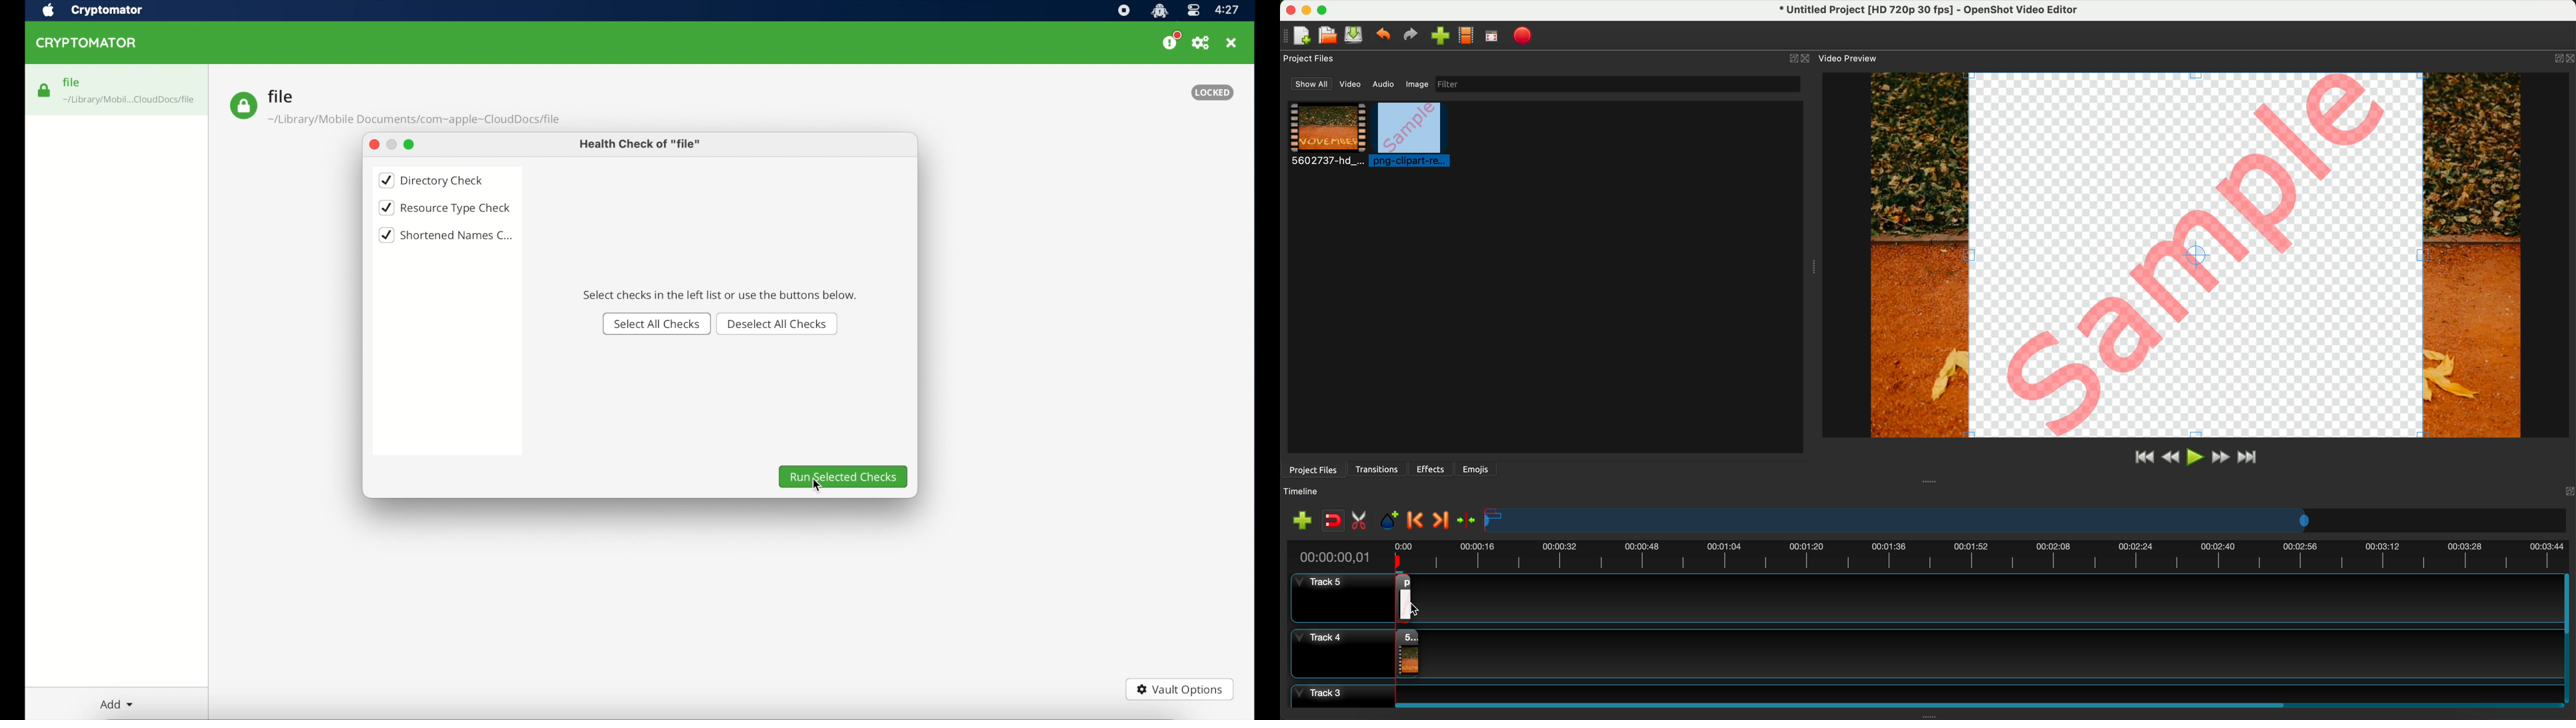 Image resolution: width=2576 pixels, height=728 pixels. Describe the element at coordinates (1426, 597) in the screenshot. I see `drag image on track 5` at that location.